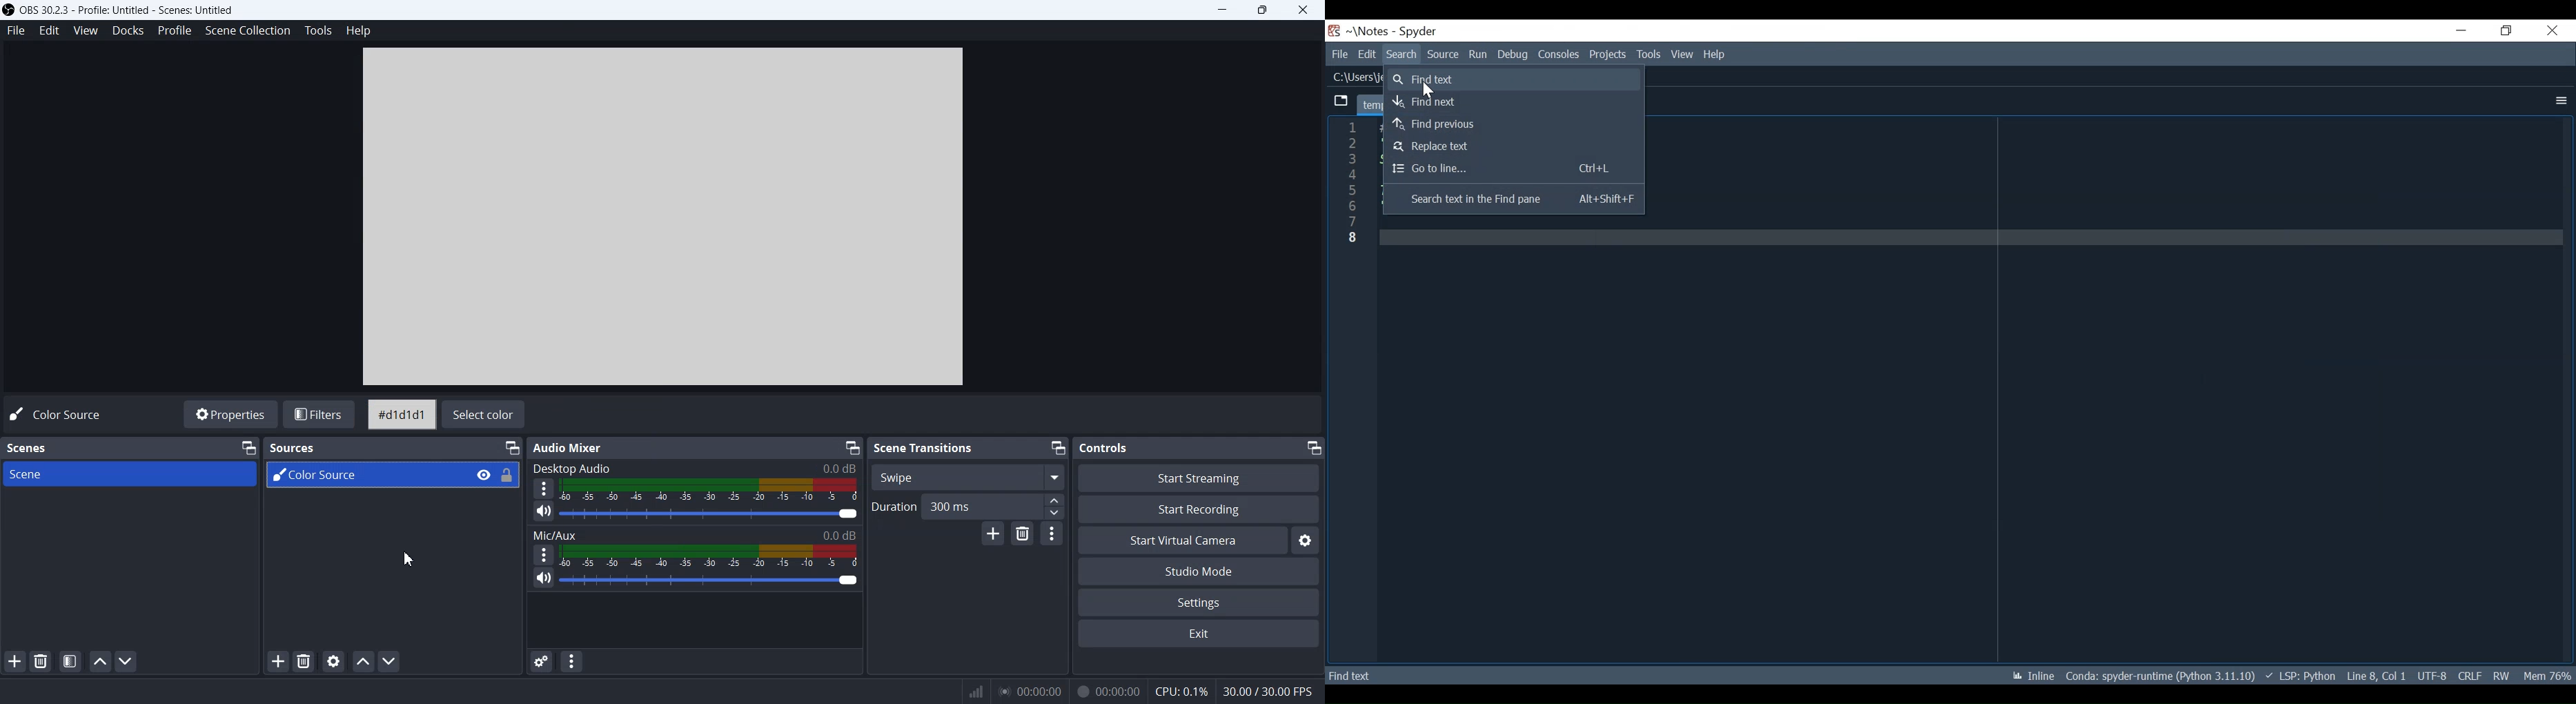  Describe the element at coordinates (2506, 674) in the screenshot. I see `File Permissions` at that location.